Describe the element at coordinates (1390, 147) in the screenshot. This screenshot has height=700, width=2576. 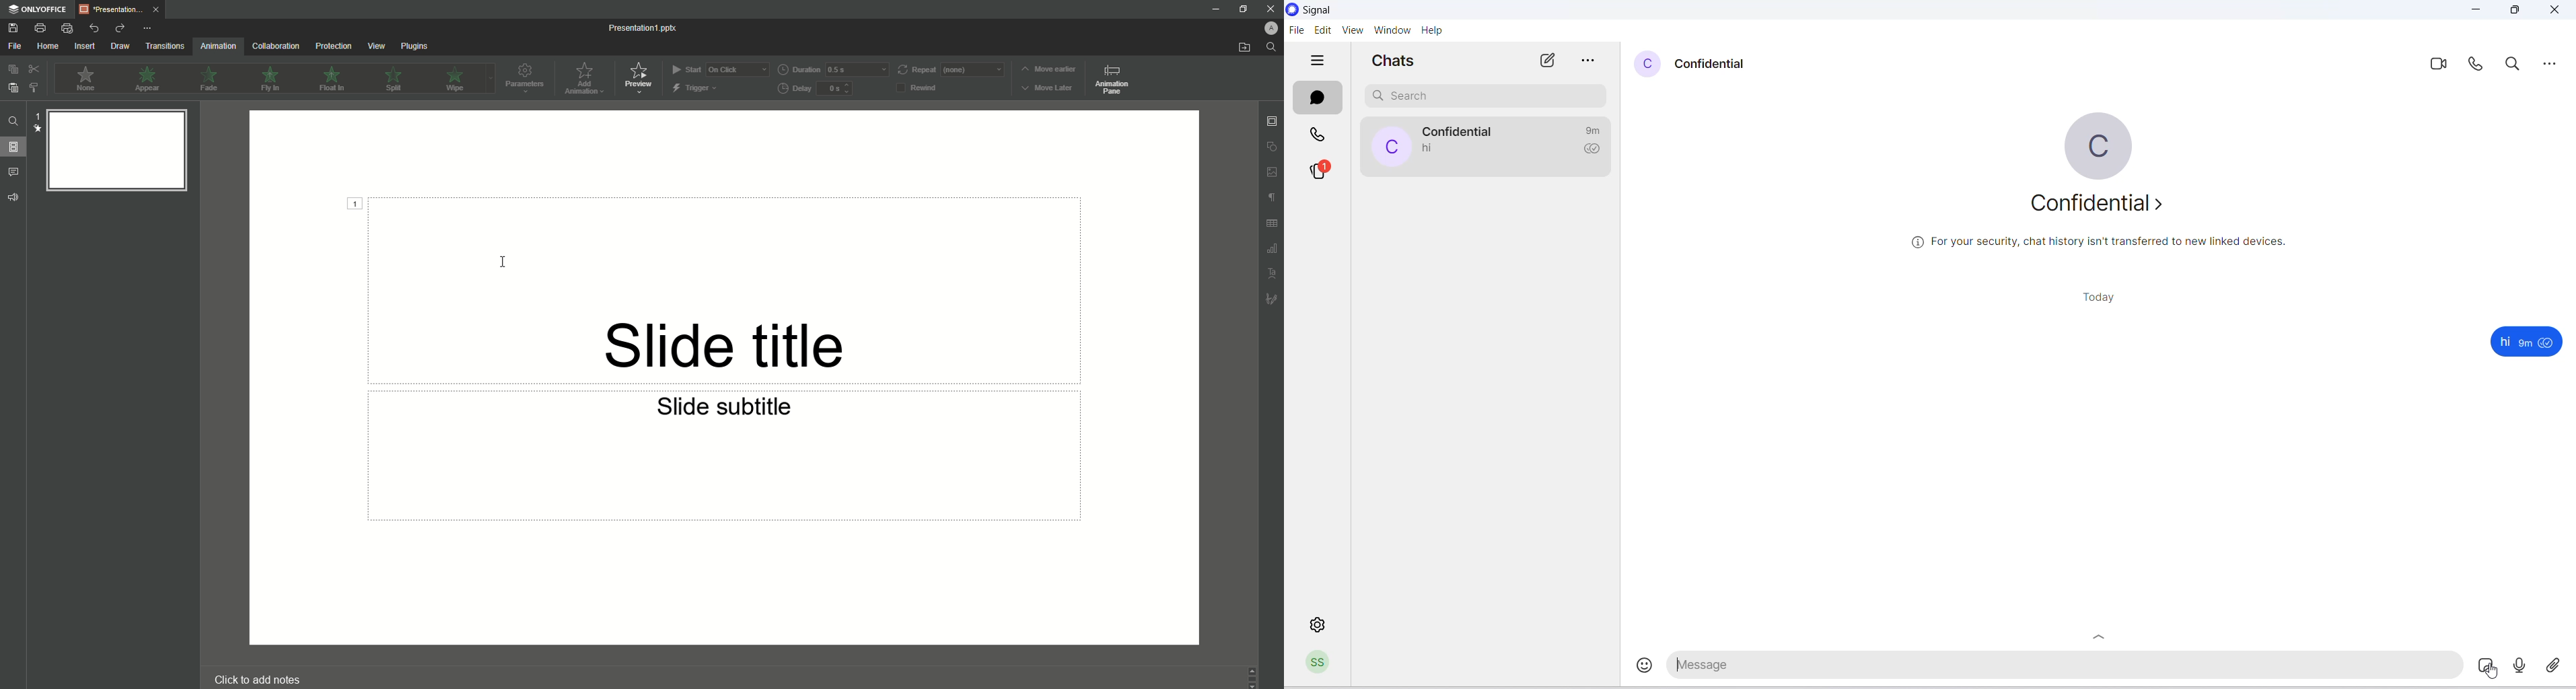
I see `profile picture` at that location.